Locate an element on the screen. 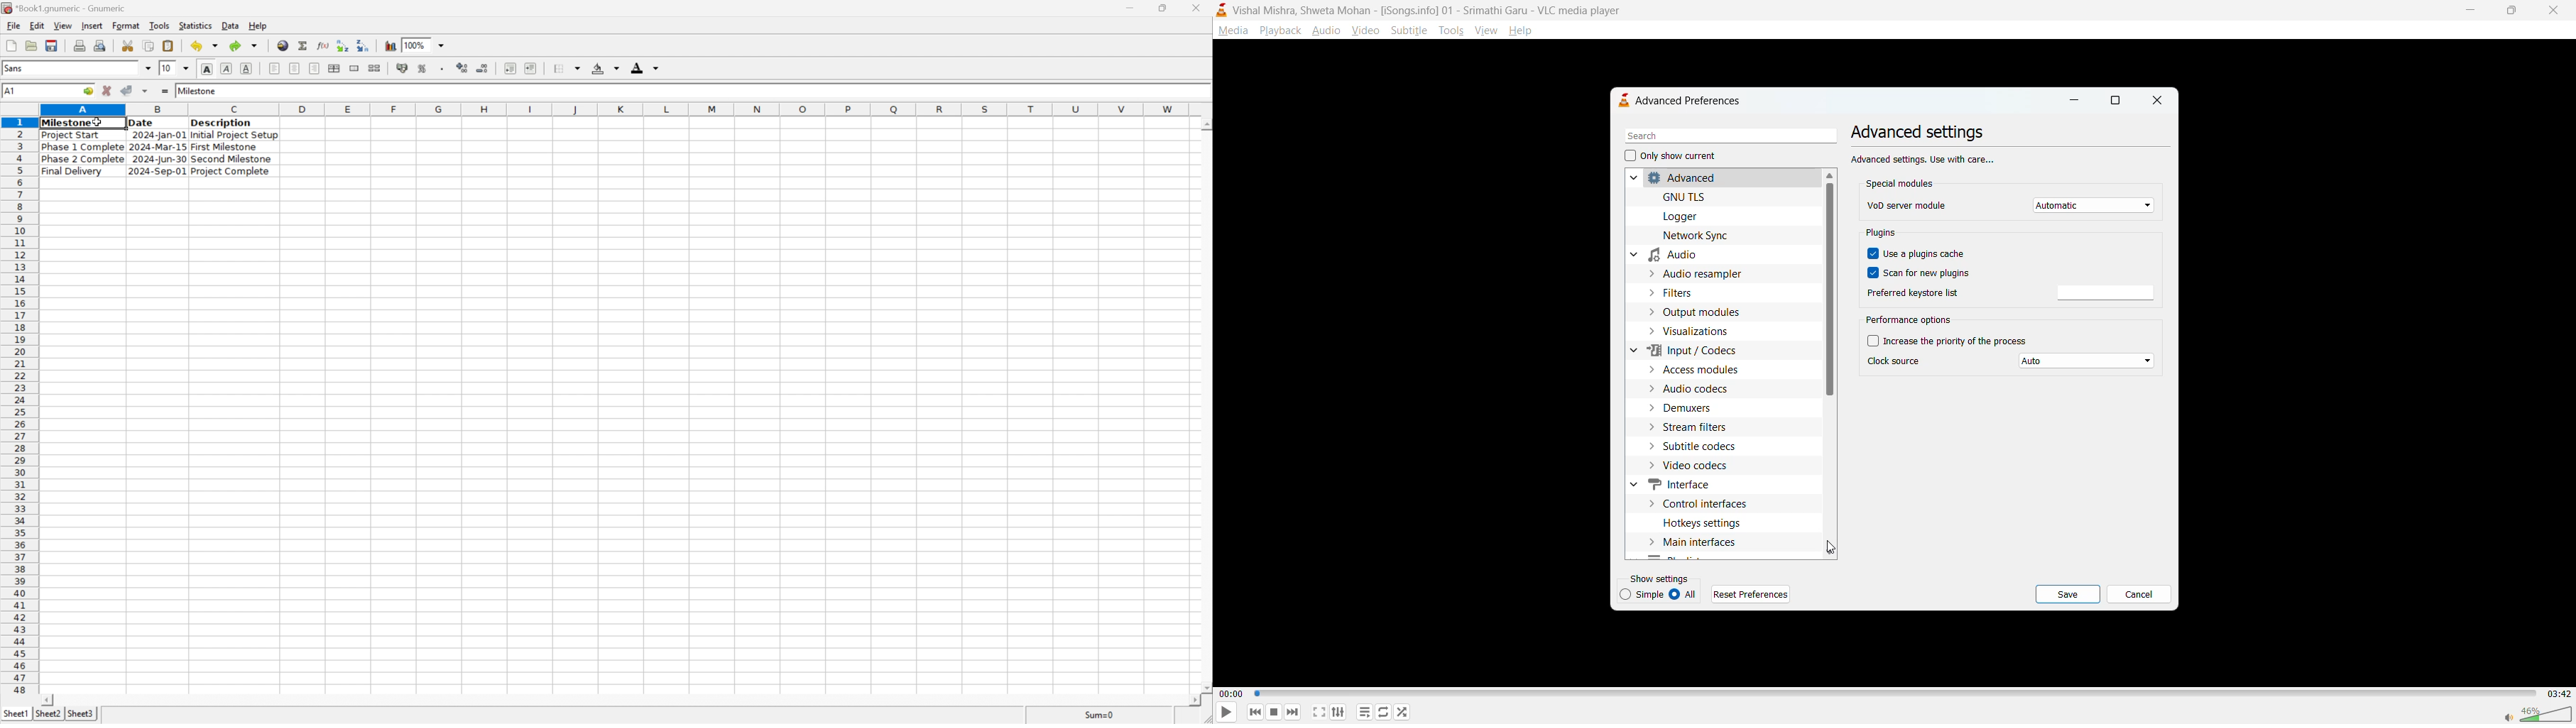 The width and height of the screenshot is (2576, 728). tools is located at coordinates (1450, 31).